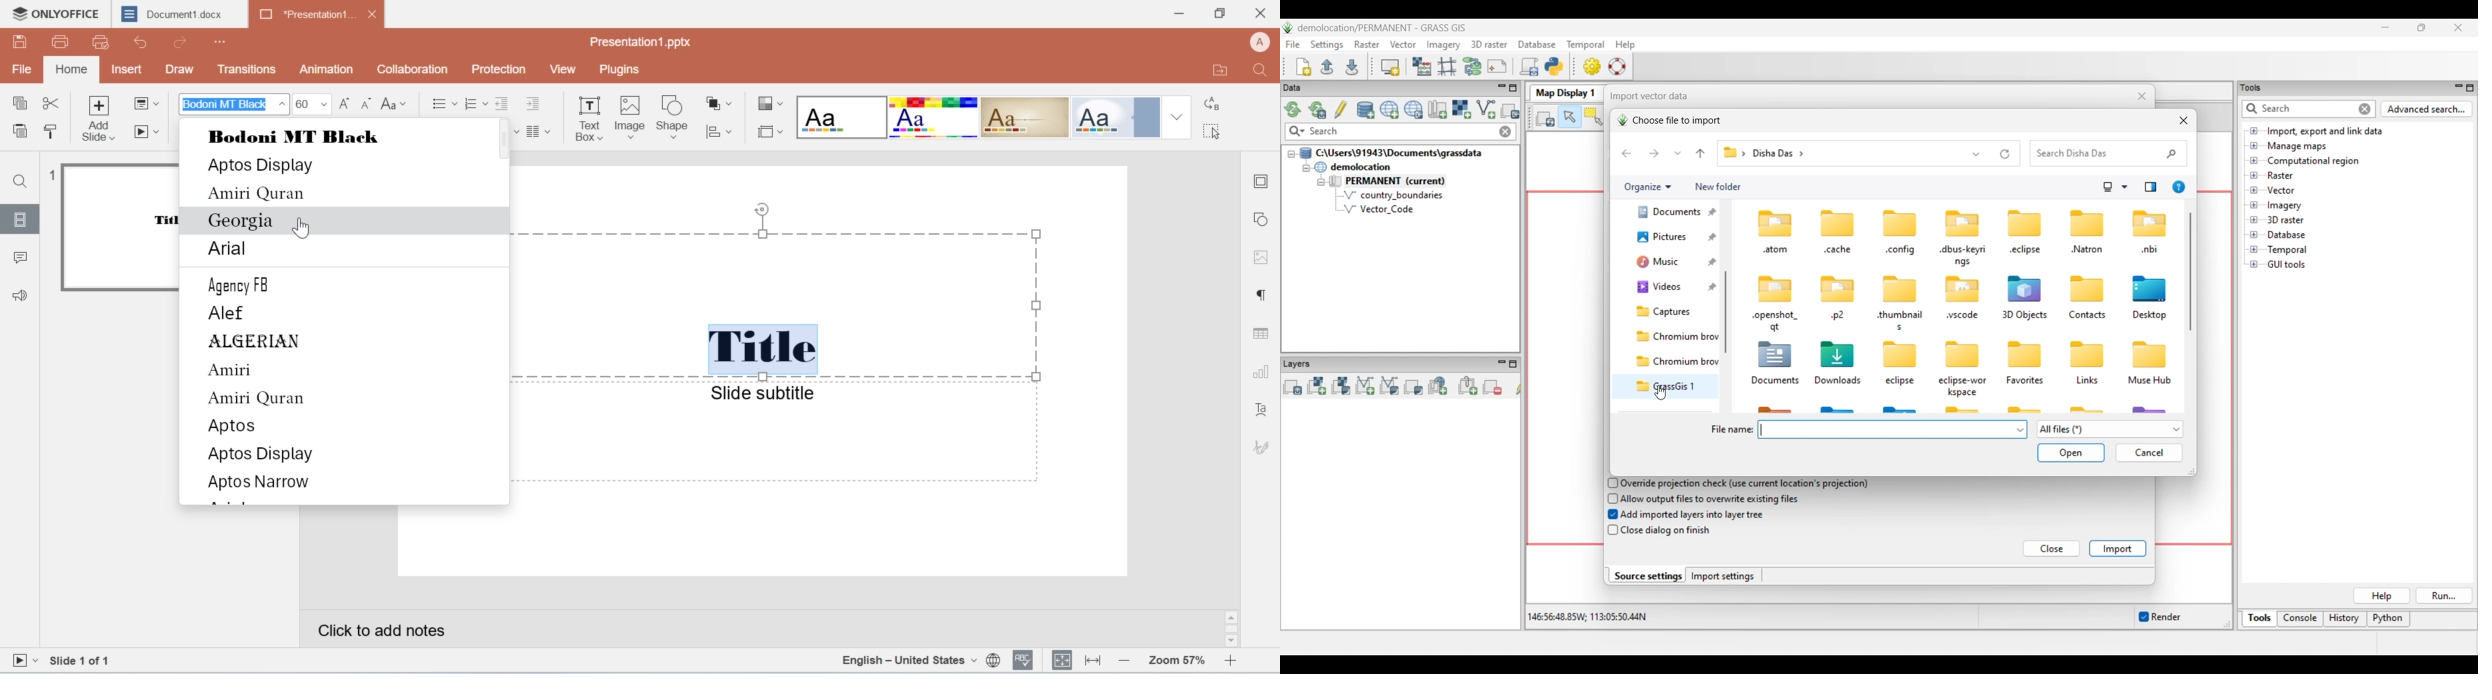 This screenshot has width=2492, height=700. Describe the element at coordinates (230, 252) in the screenshot. I see `Arial` at that location.